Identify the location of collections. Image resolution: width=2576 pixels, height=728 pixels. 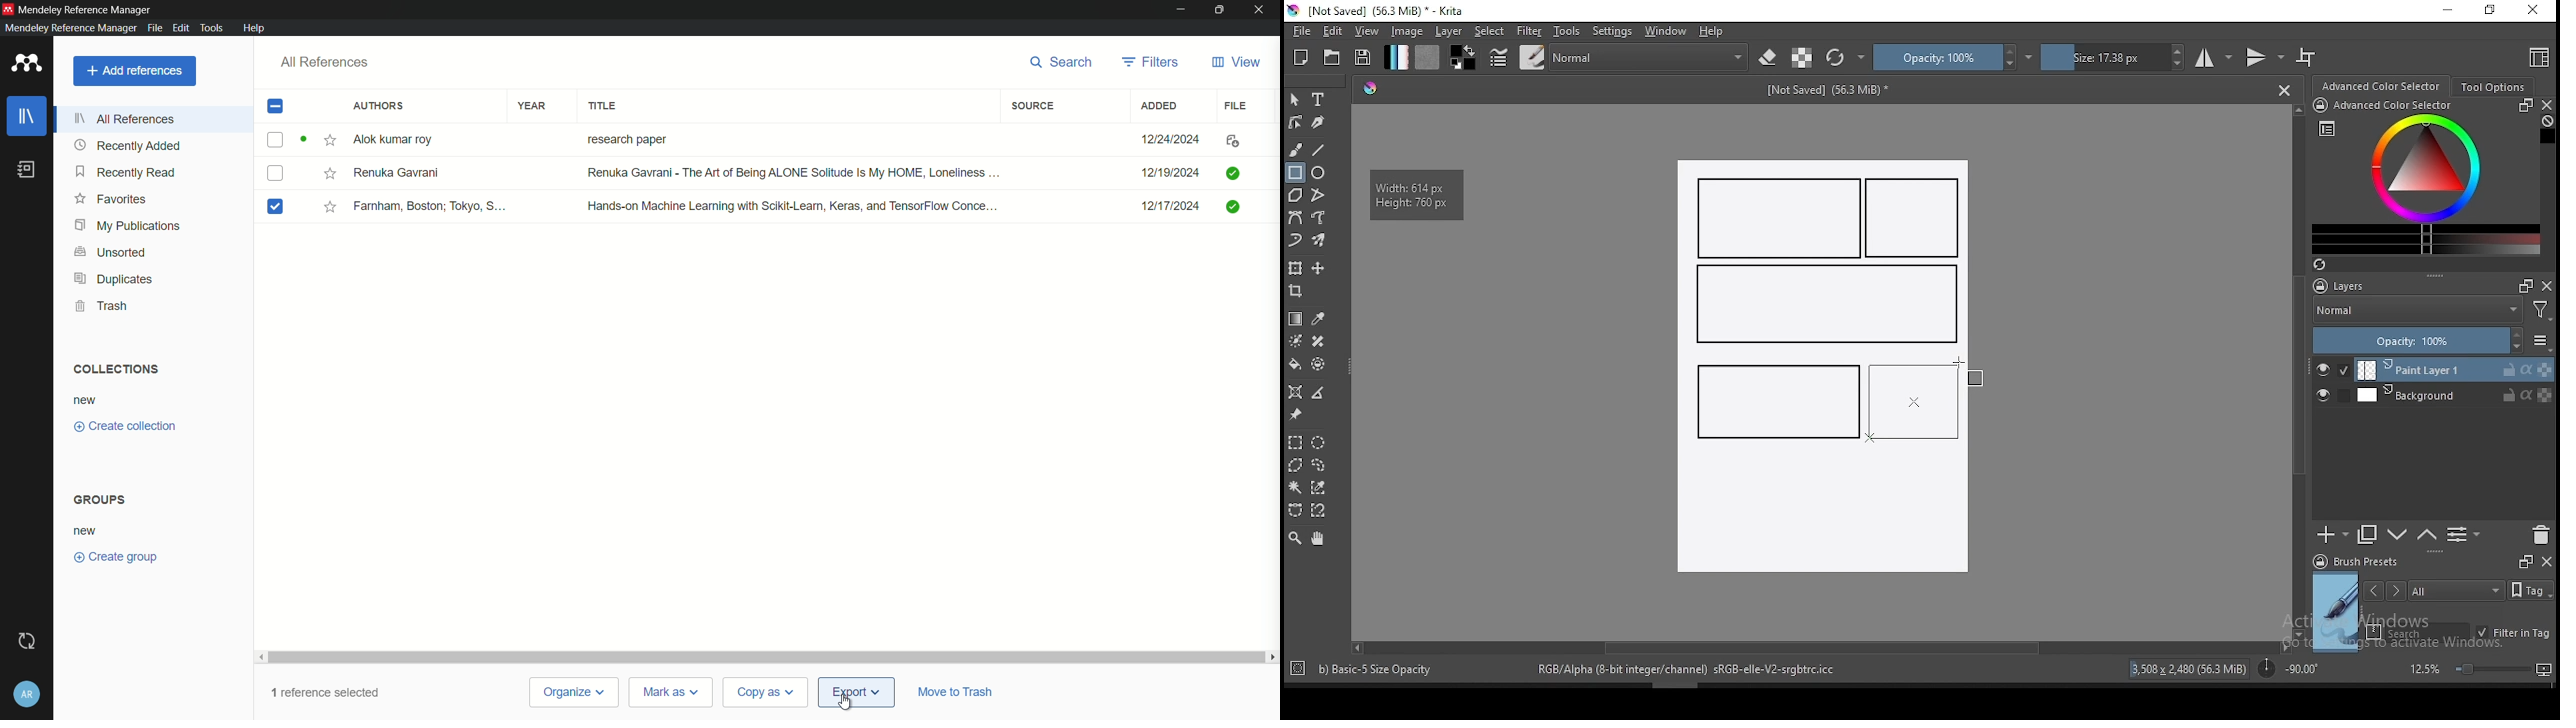
(115, 369).